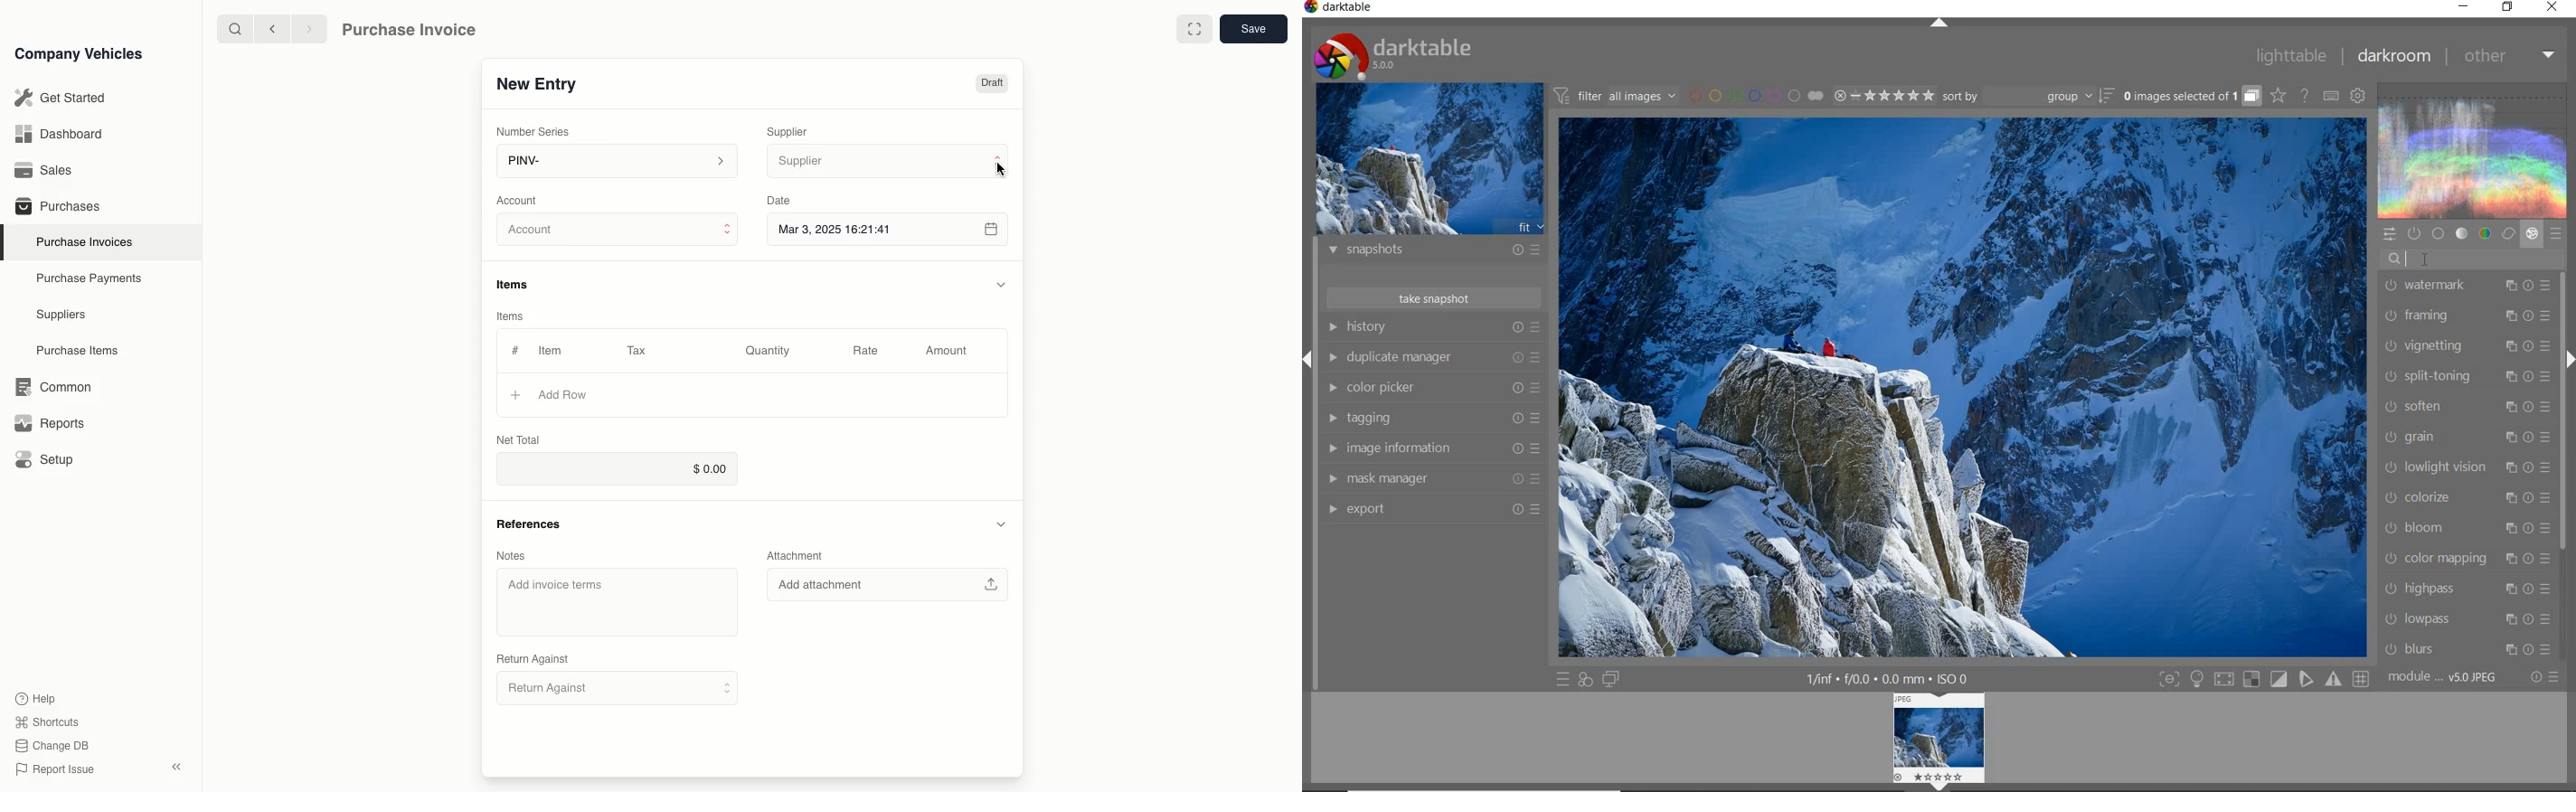 The height and width of the screenshot is (812, 2576). What do you see at coordinates (48, 723) in the screenshot?
I see `Shortcuts` at bounding box center [48, 723].